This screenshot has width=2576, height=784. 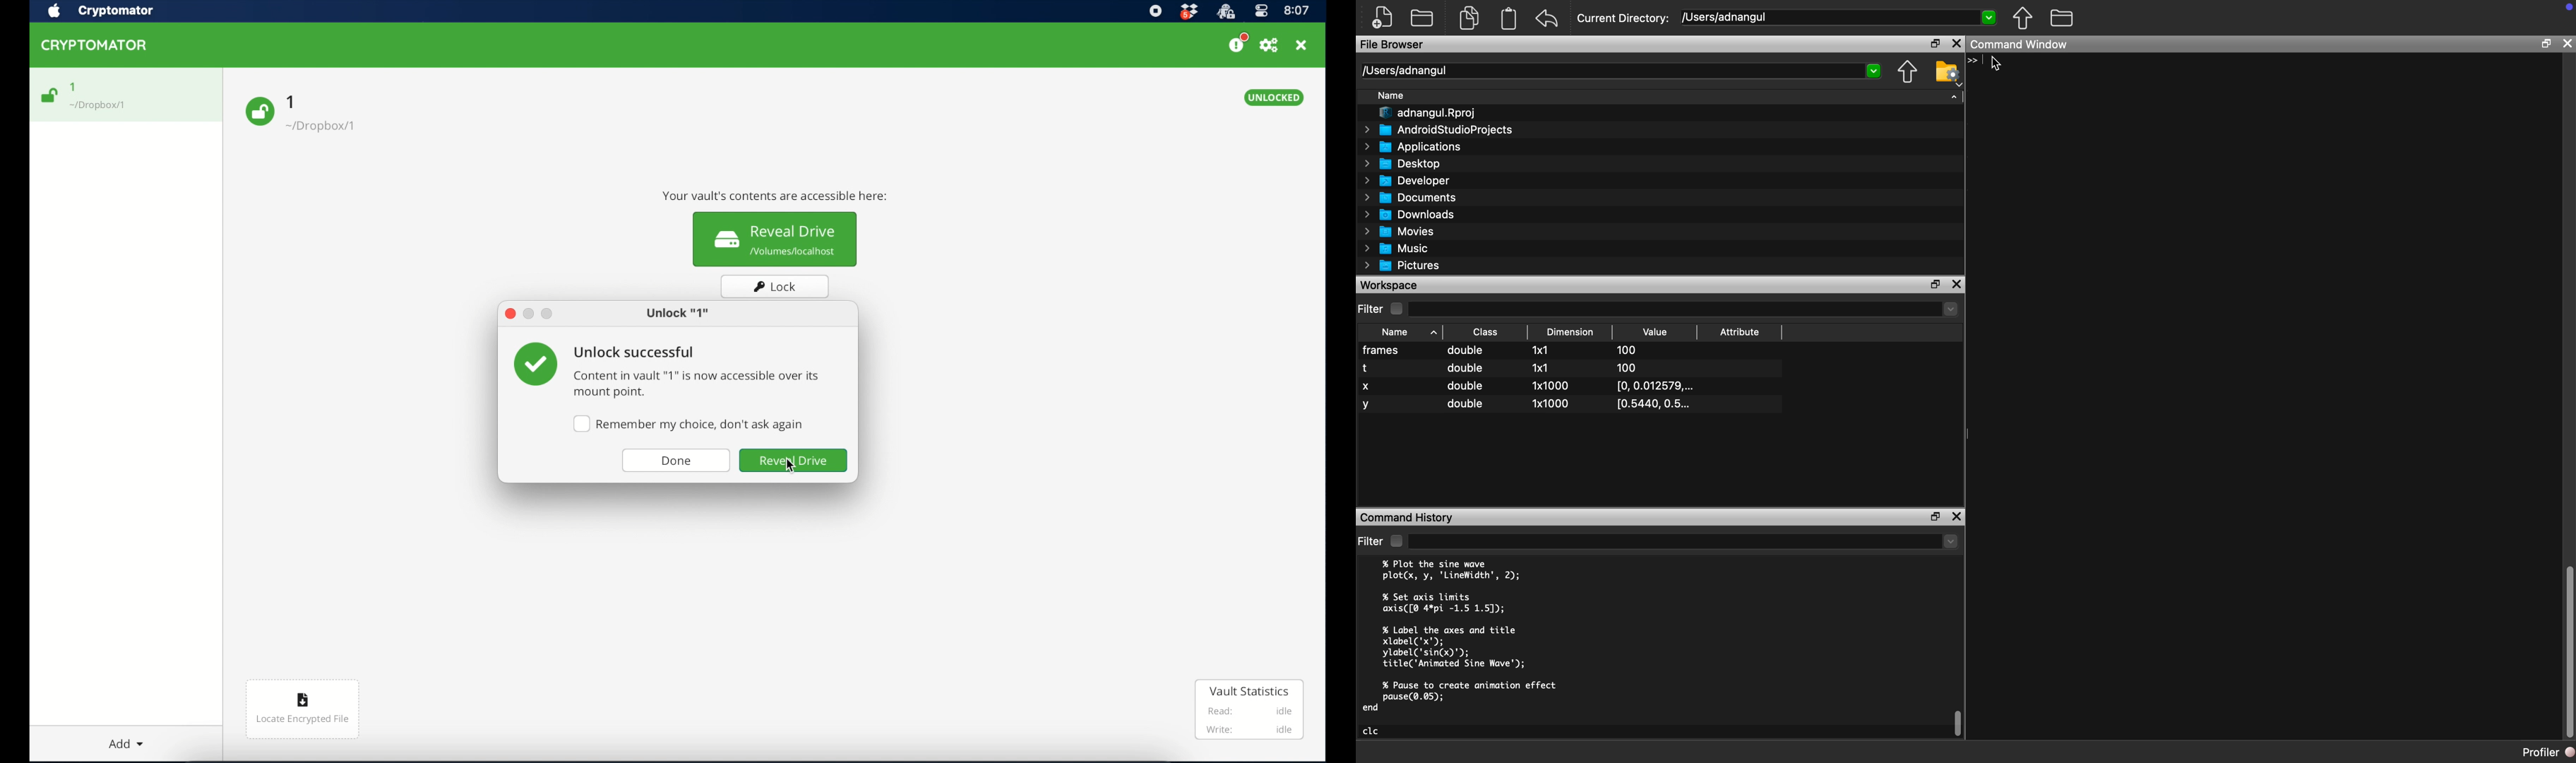 I want to click on File Browser, so click(x=1394, y=46).